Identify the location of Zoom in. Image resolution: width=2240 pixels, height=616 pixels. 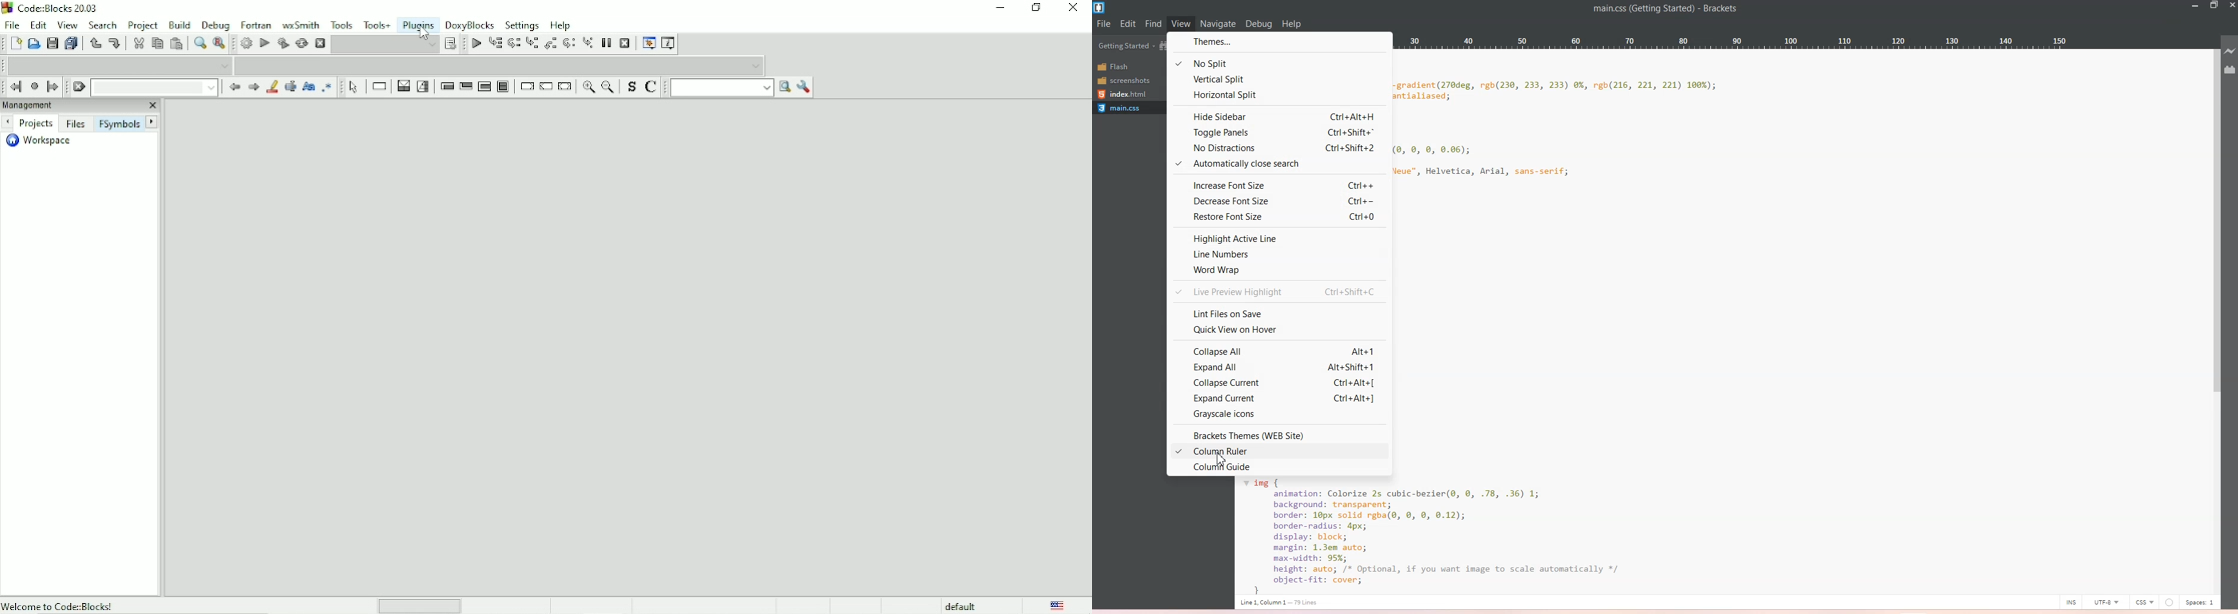
(586, 88).